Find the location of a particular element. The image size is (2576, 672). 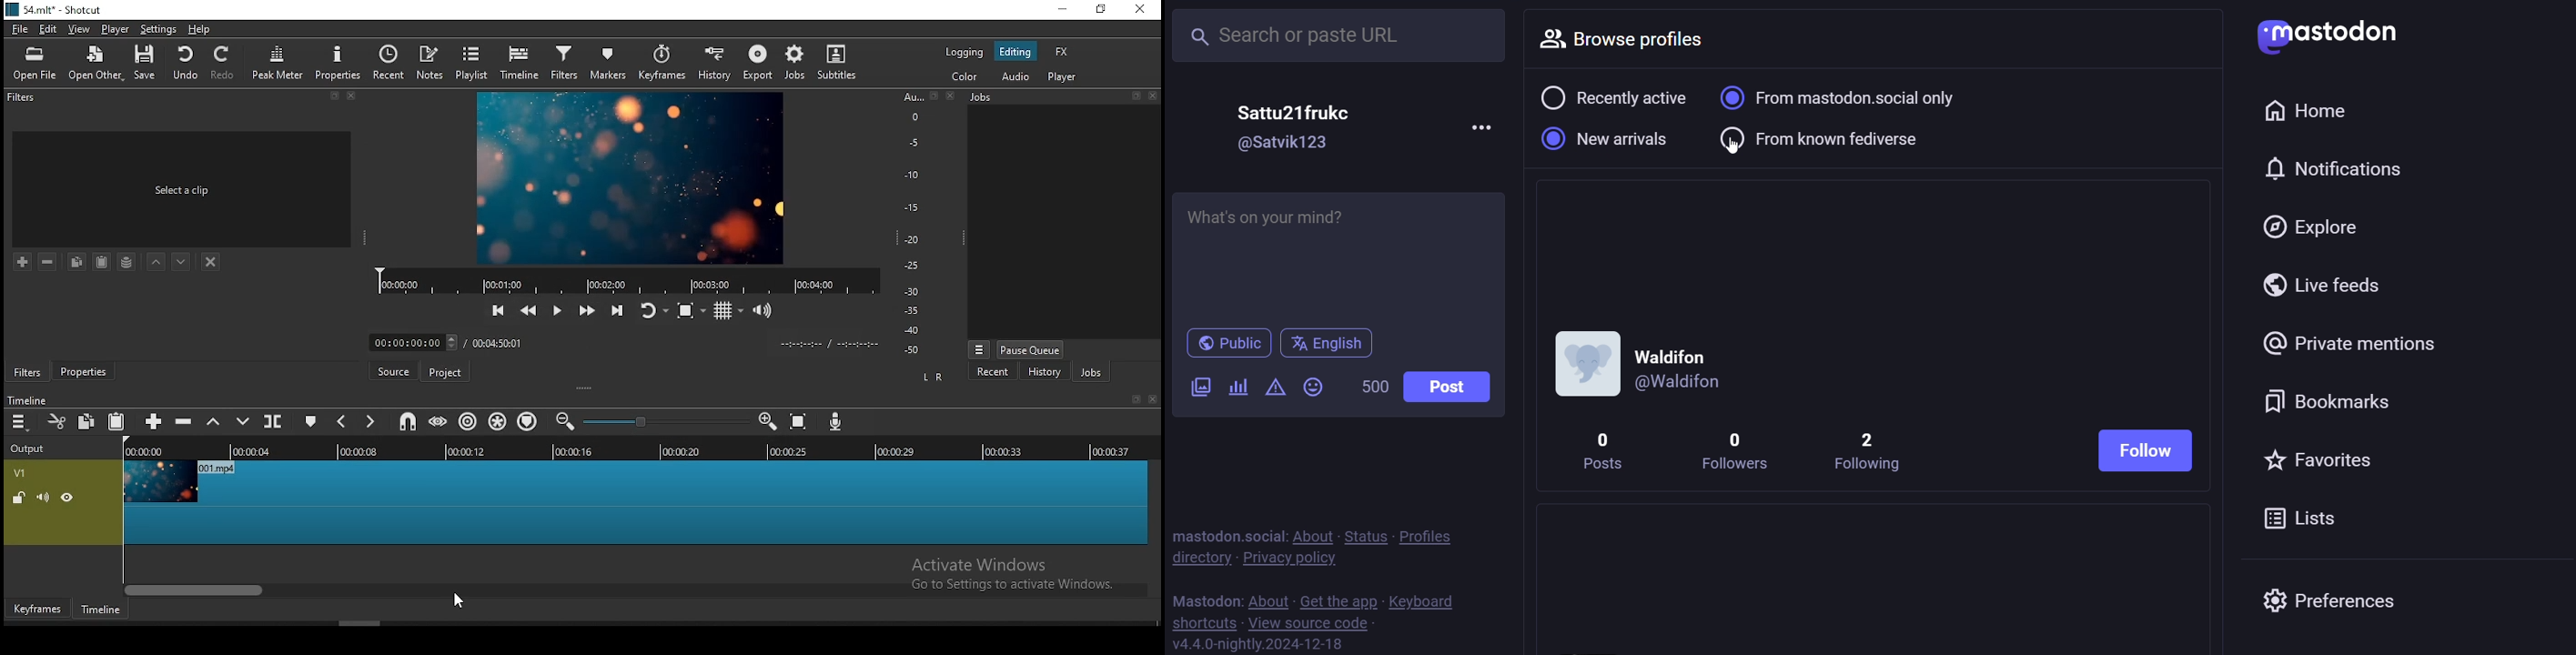

player is located at coordinates (1065, 77).